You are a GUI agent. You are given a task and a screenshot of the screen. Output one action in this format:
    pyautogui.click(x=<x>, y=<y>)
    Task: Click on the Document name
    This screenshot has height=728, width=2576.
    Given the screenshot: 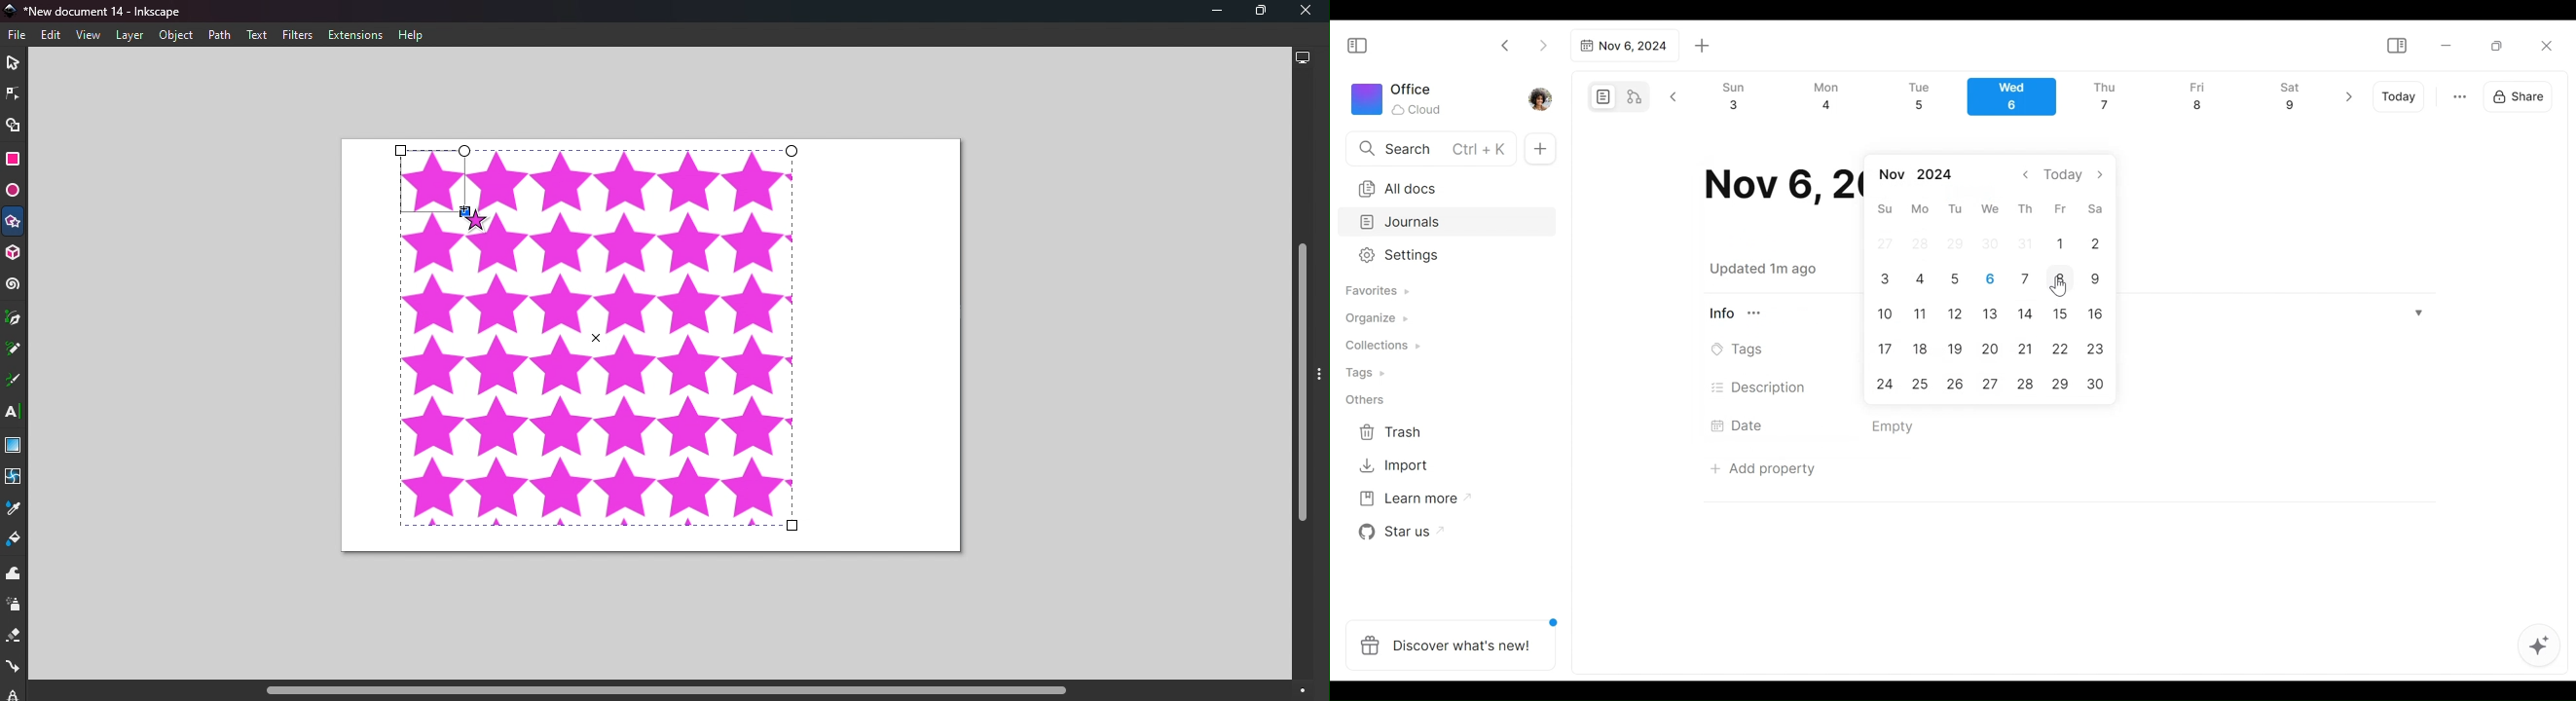 What is the action you would take?
    pyautogui.click(x=101, y=11)
    